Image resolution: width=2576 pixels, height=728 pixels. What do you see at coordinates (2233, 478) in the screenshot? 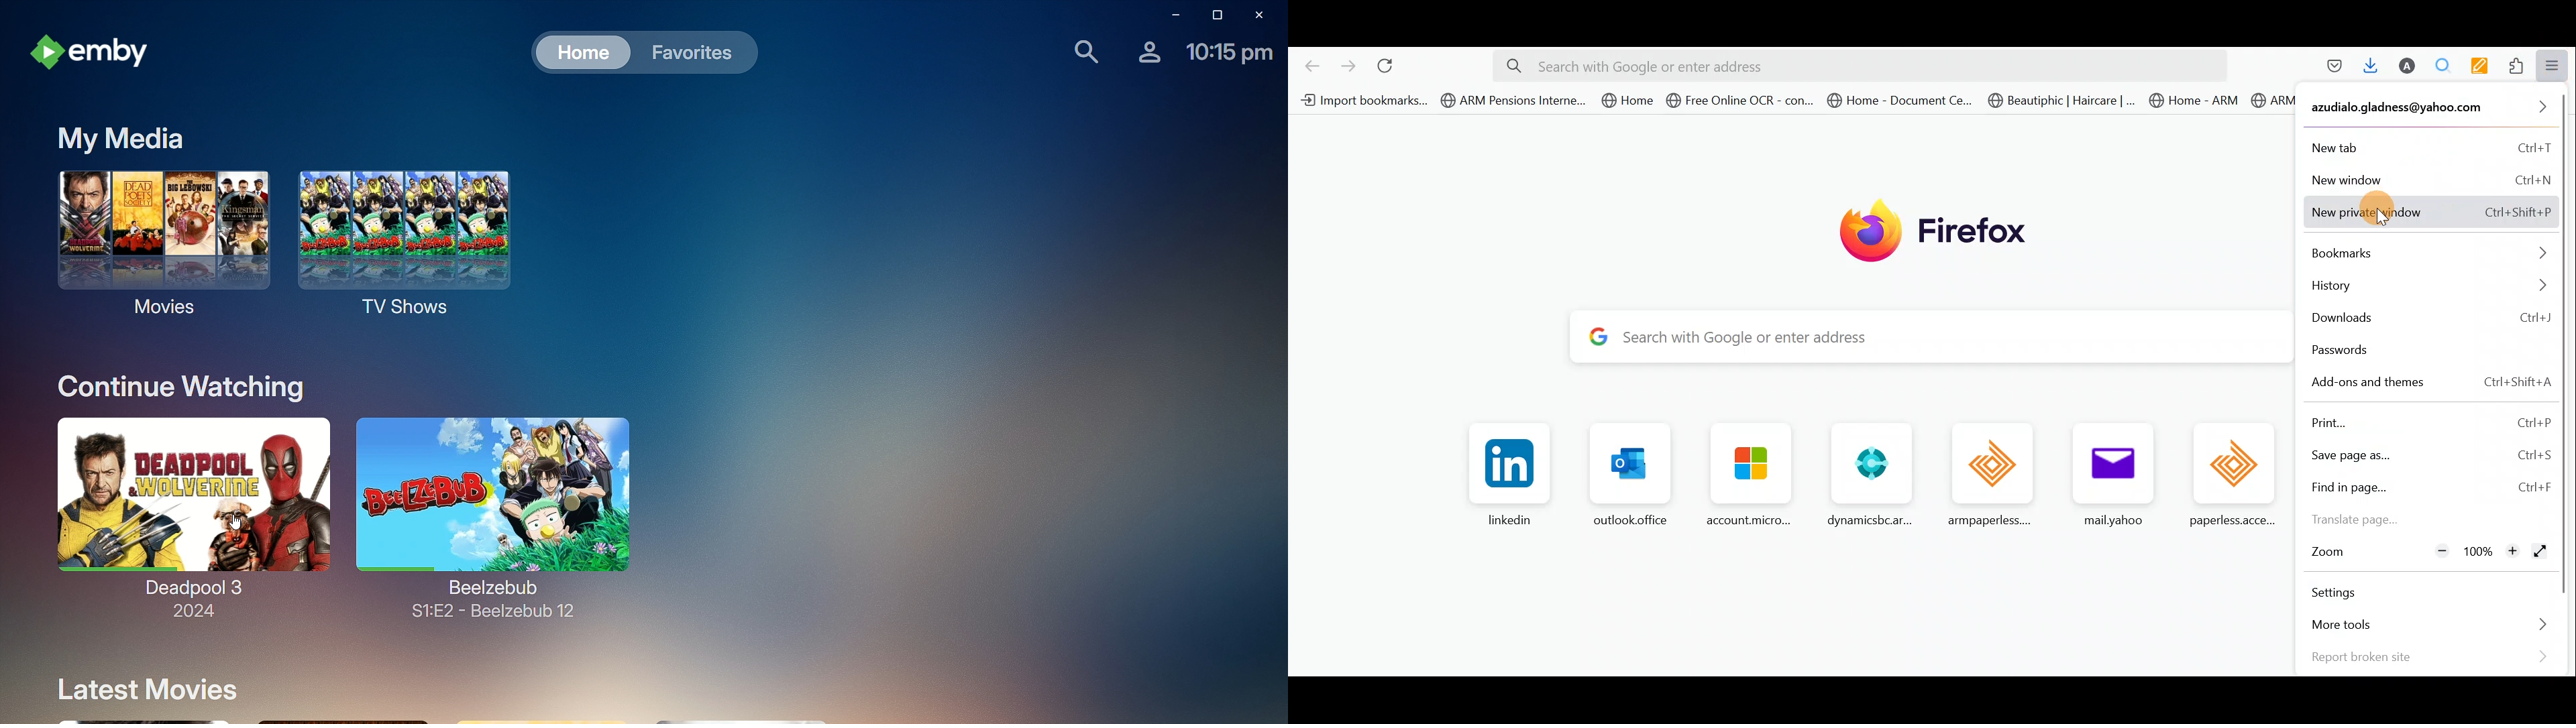
I see `paperless.acce...` at bounding box center [2233, 478].